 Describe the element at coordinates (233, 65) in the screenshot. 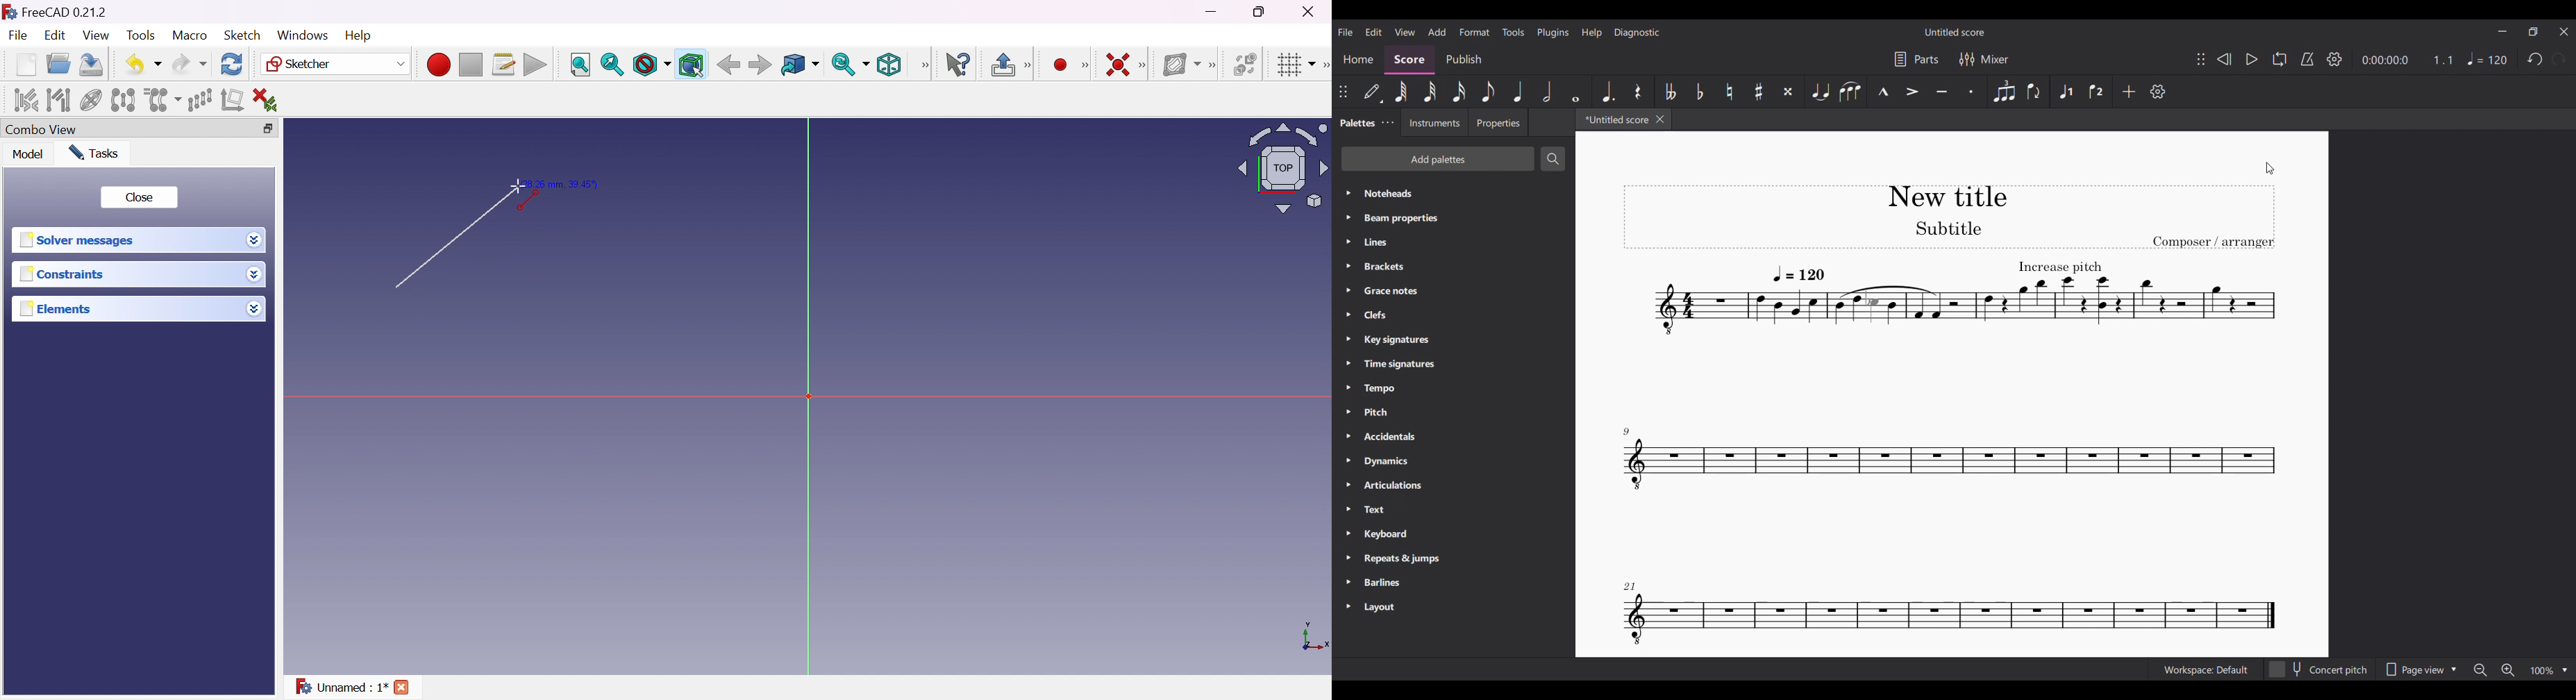

I see `Refresh` at that location.